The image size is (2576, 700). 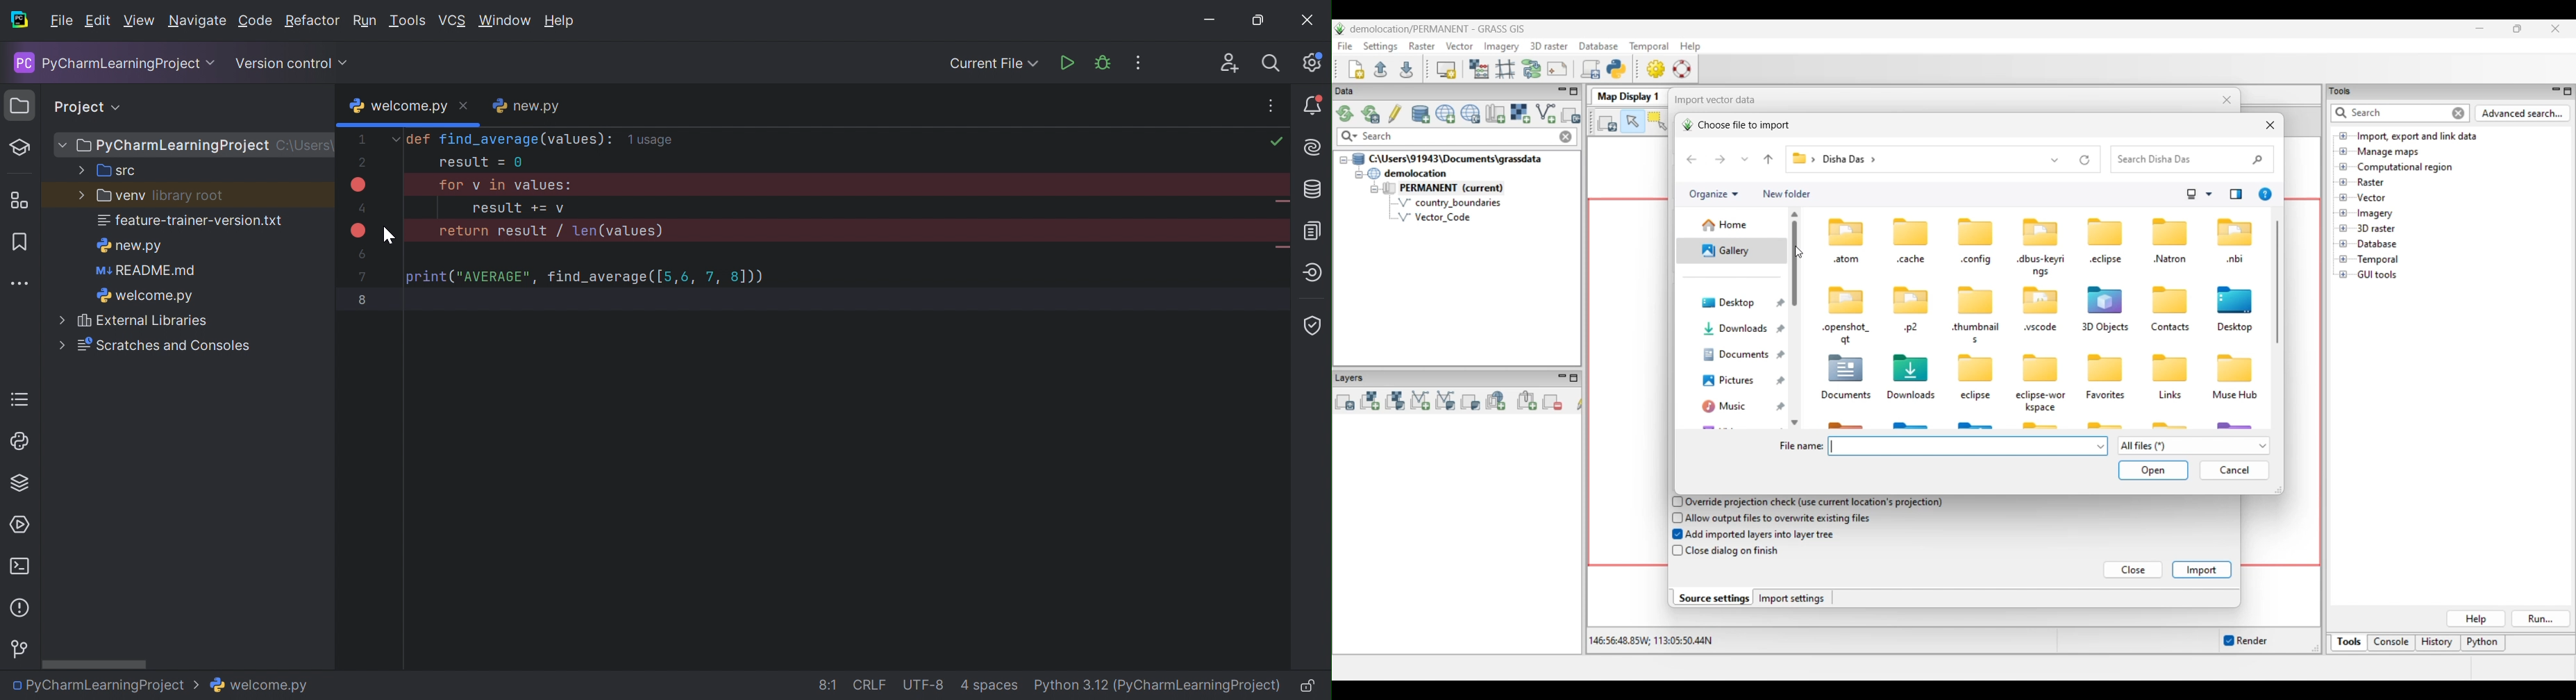 I want to click on Python Packages, so click(x=23, y=483).